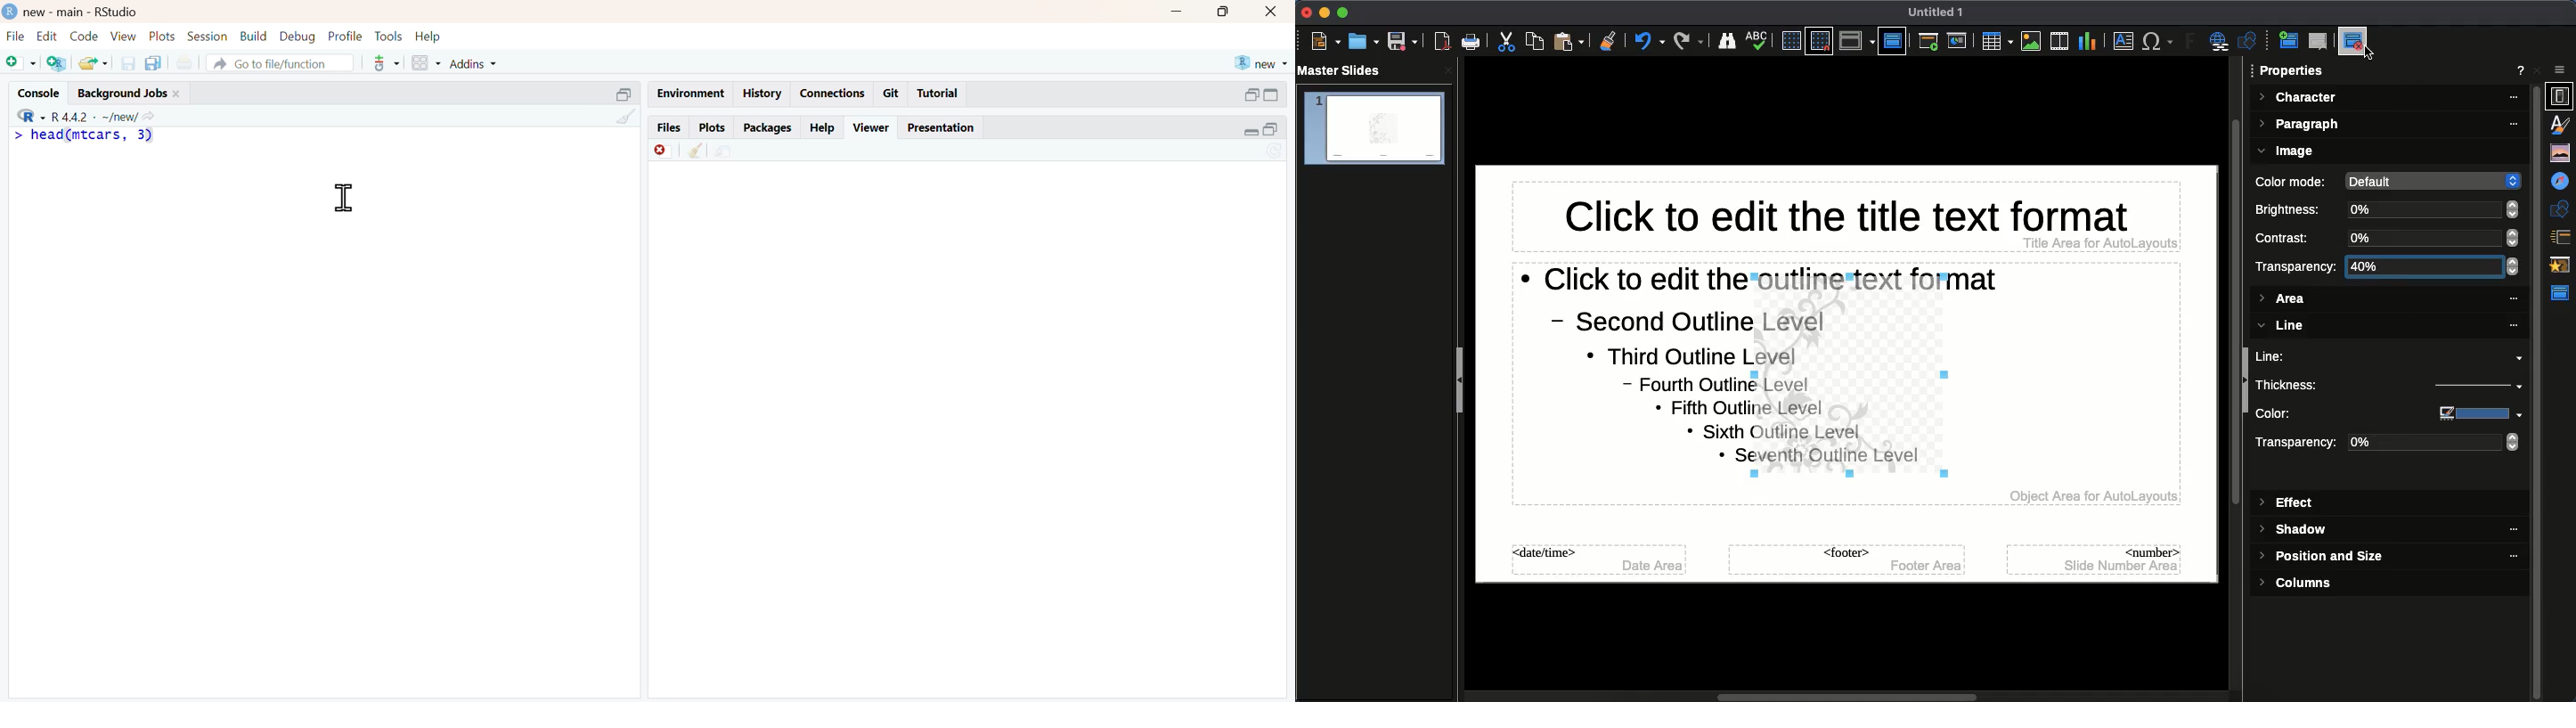 The image size is (2576, 728). What do you see at coordinates (710, 126) in the screenshot?
I see `Plots` at bounding box center [710, 126].